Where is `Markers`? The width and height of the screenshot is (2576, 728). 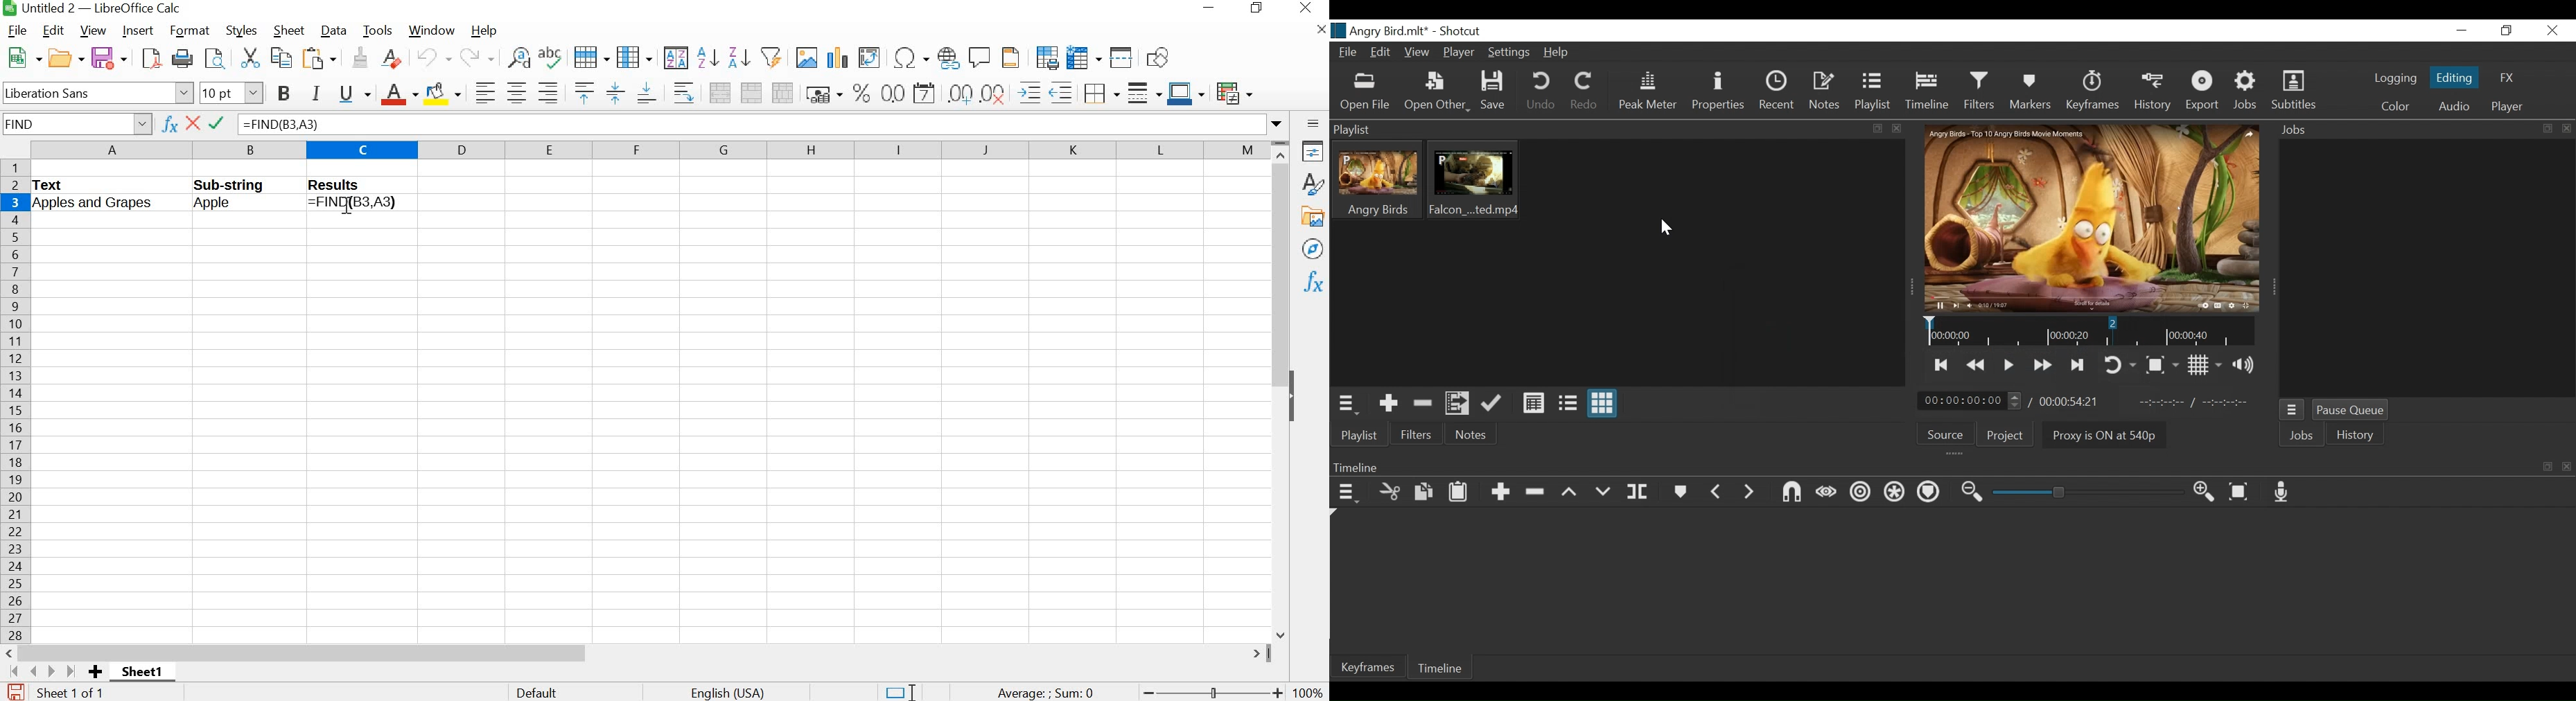 Markers is located at coordinates (1683, 492).